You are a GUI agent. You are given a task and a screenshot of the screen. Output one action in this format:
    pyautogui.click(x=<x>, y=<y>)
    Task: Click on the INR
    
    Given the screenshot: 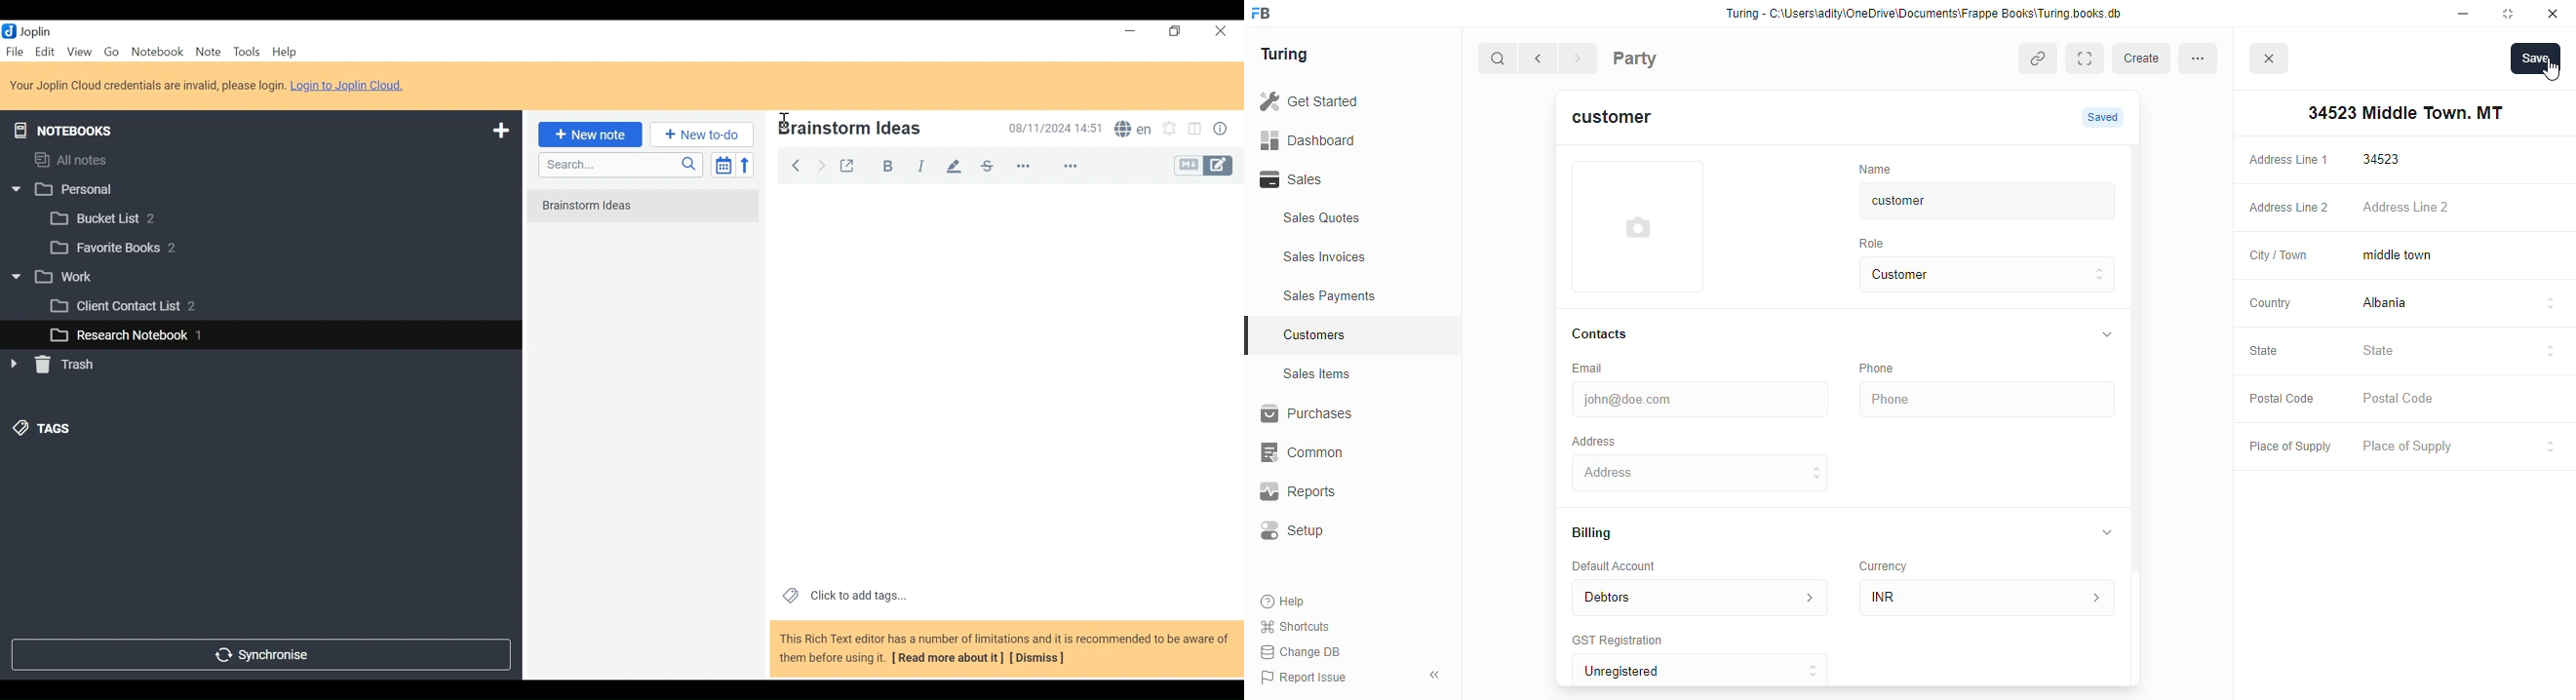 What is the action you would take?
    pyautogui.click(x=1991, y=597)
    